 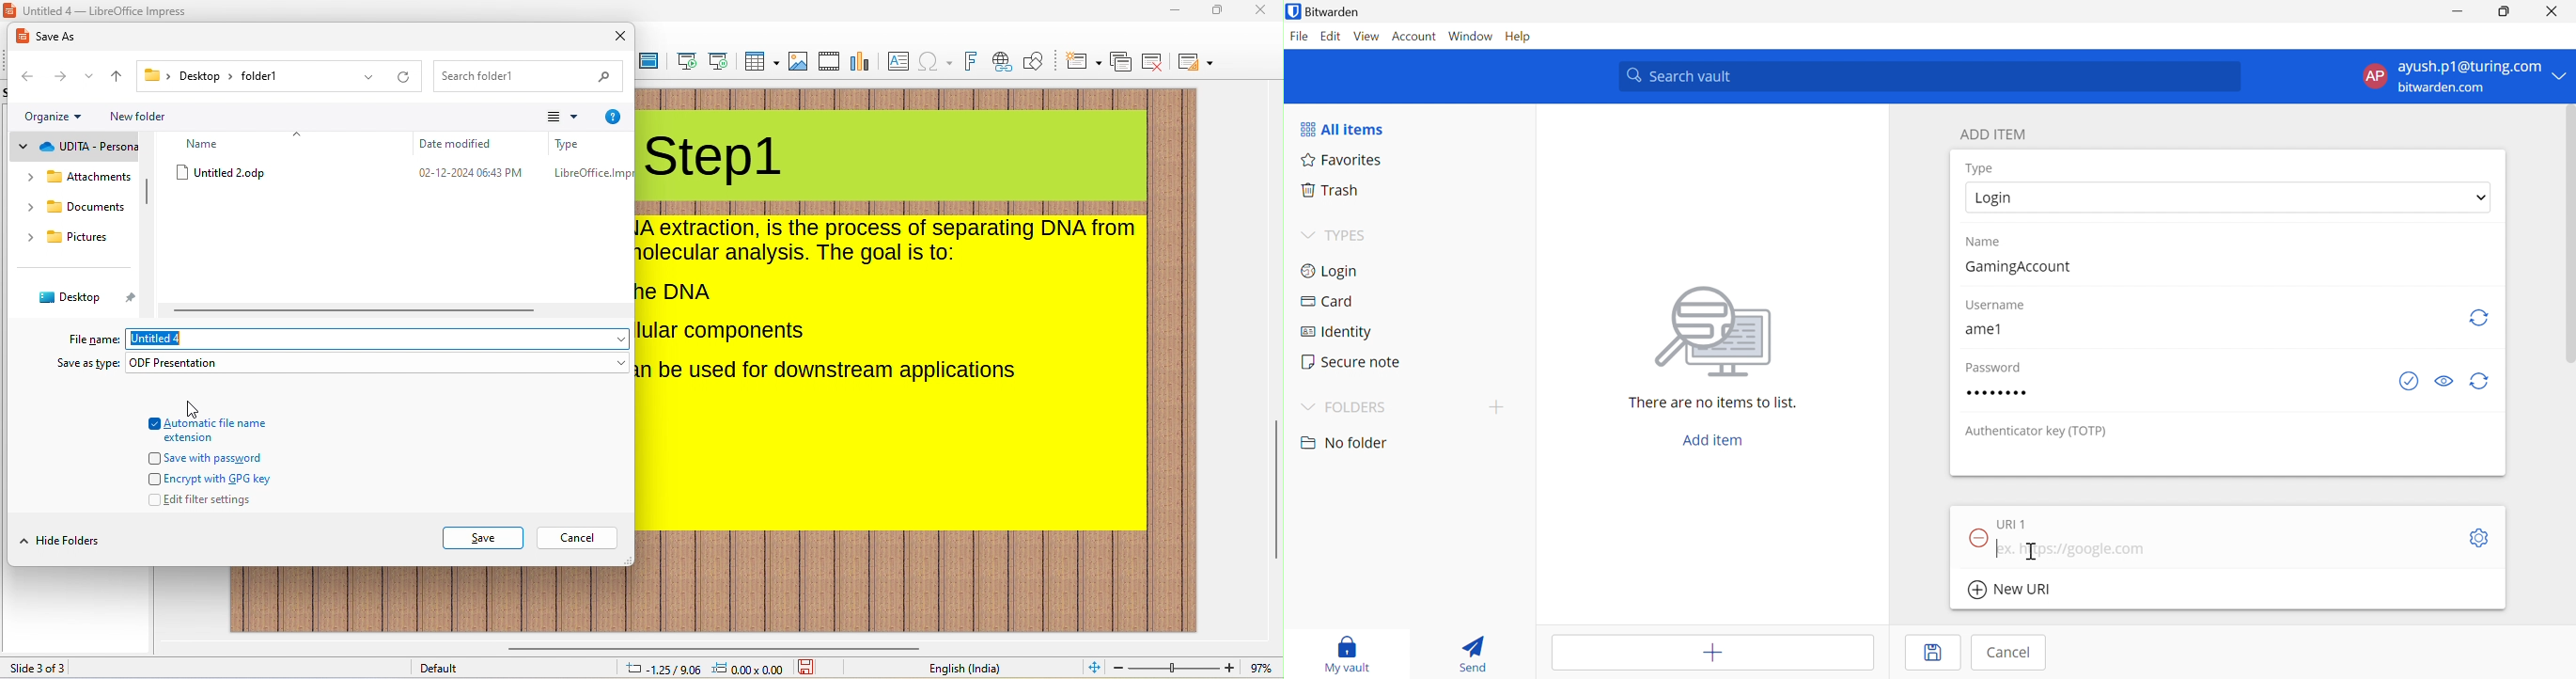 What do you see at coordinates (28, 238) in the screenshot?
I see `drop down` at bounding box center [28, 238].